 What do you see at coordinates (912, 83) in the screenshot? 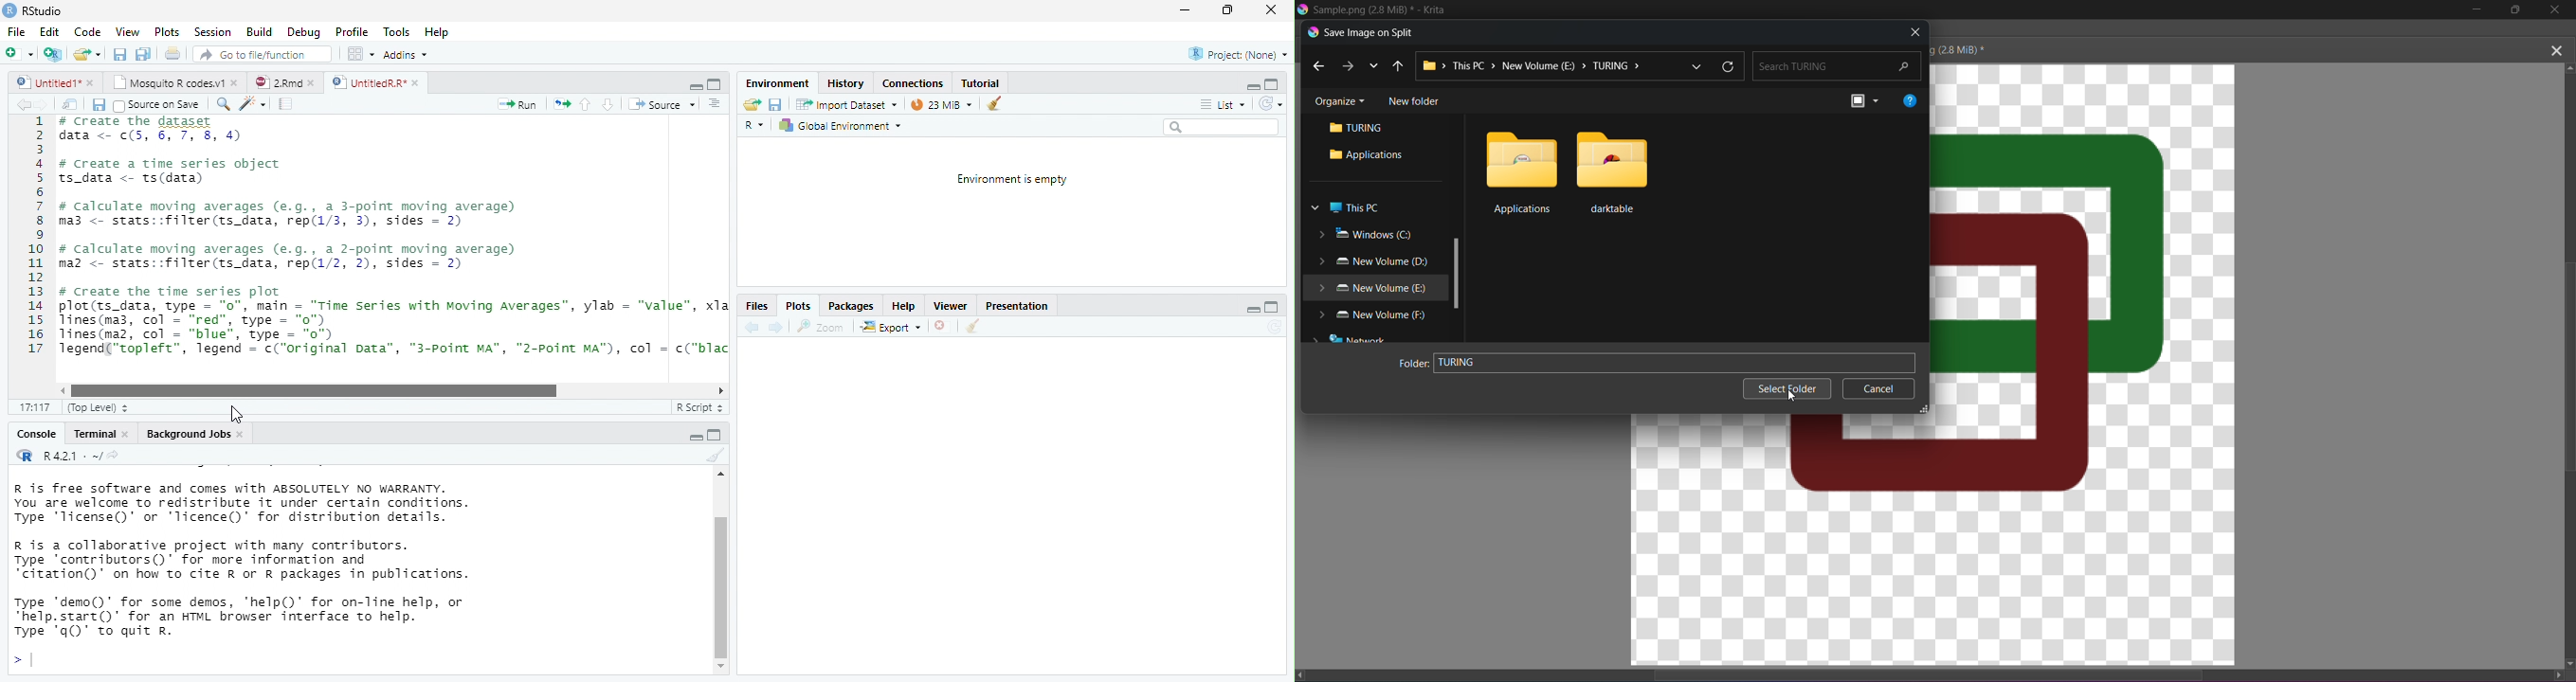
I see `Connections` at bounding box center [912, 83].